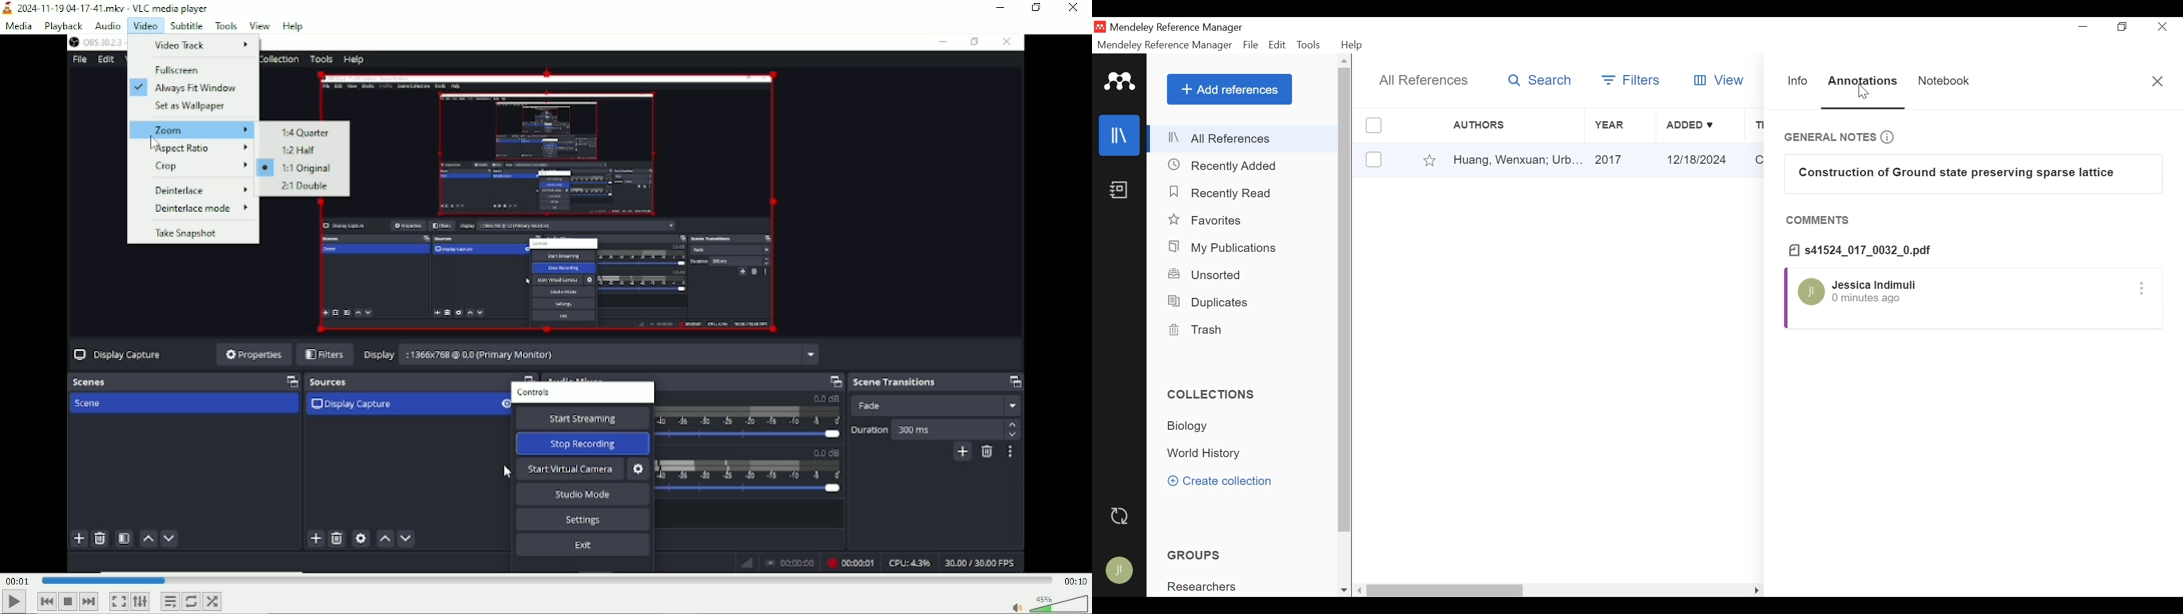 This screenshot has height=616, width=2184. I want to click on Scroll Left, so click(1359, 591).